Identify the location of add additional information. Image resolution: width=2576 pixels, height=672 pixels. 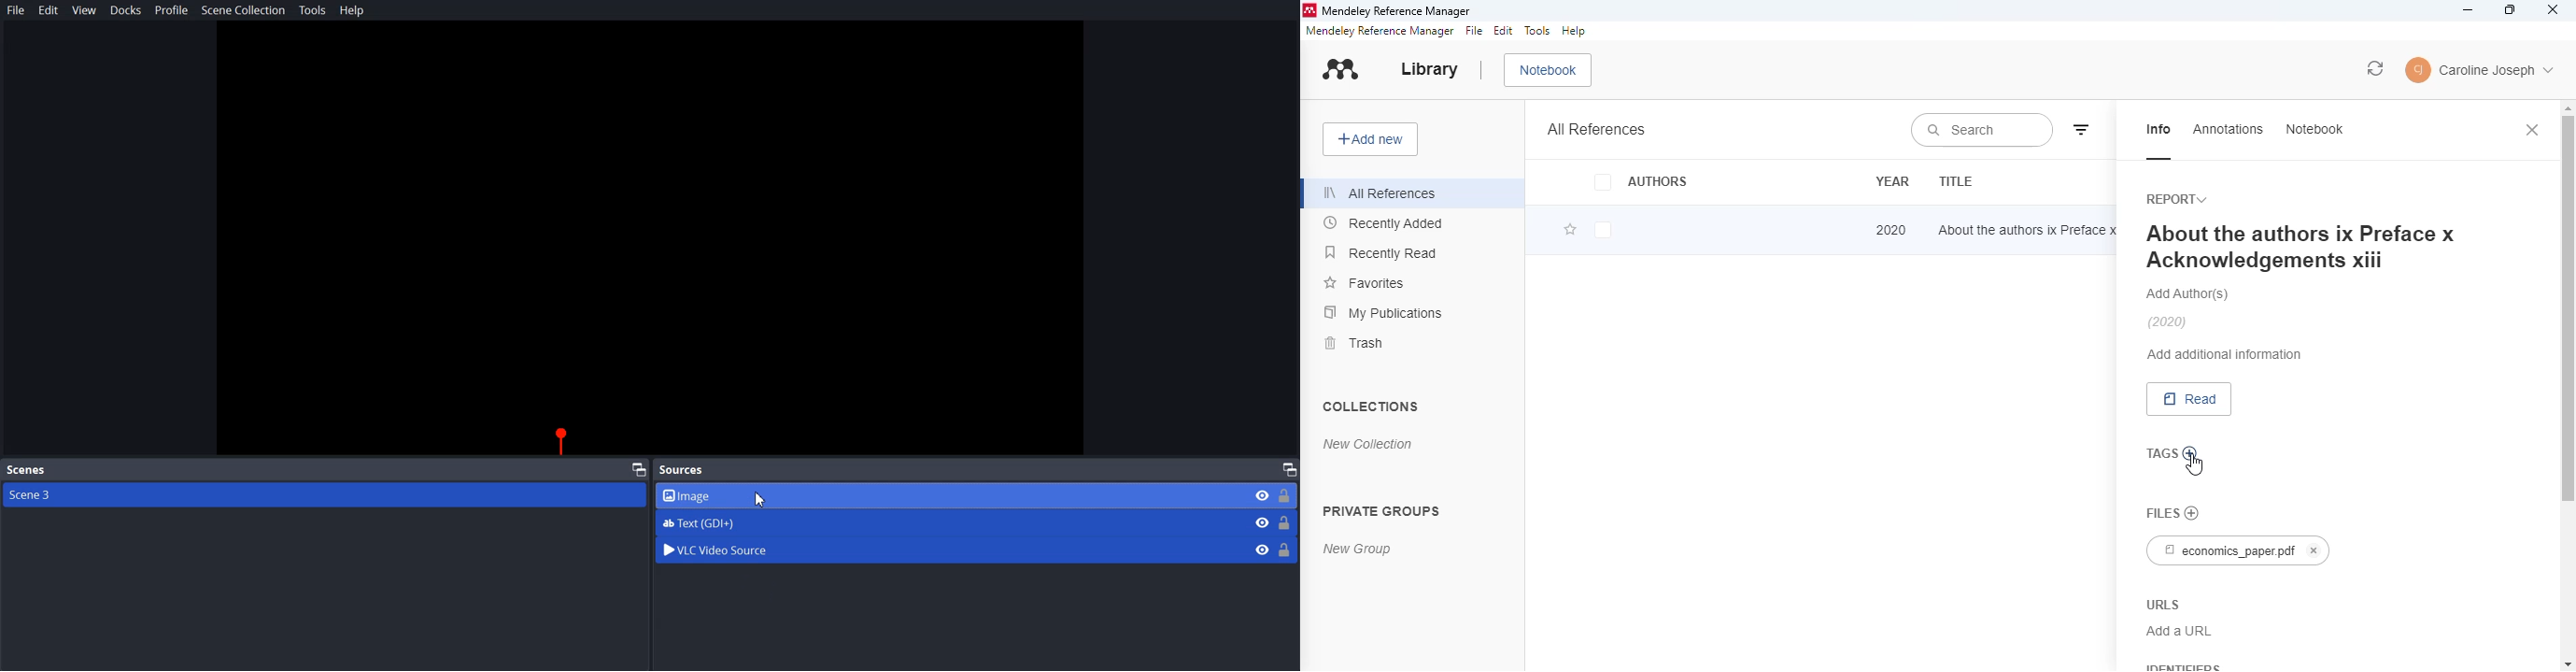
(2226, 354).